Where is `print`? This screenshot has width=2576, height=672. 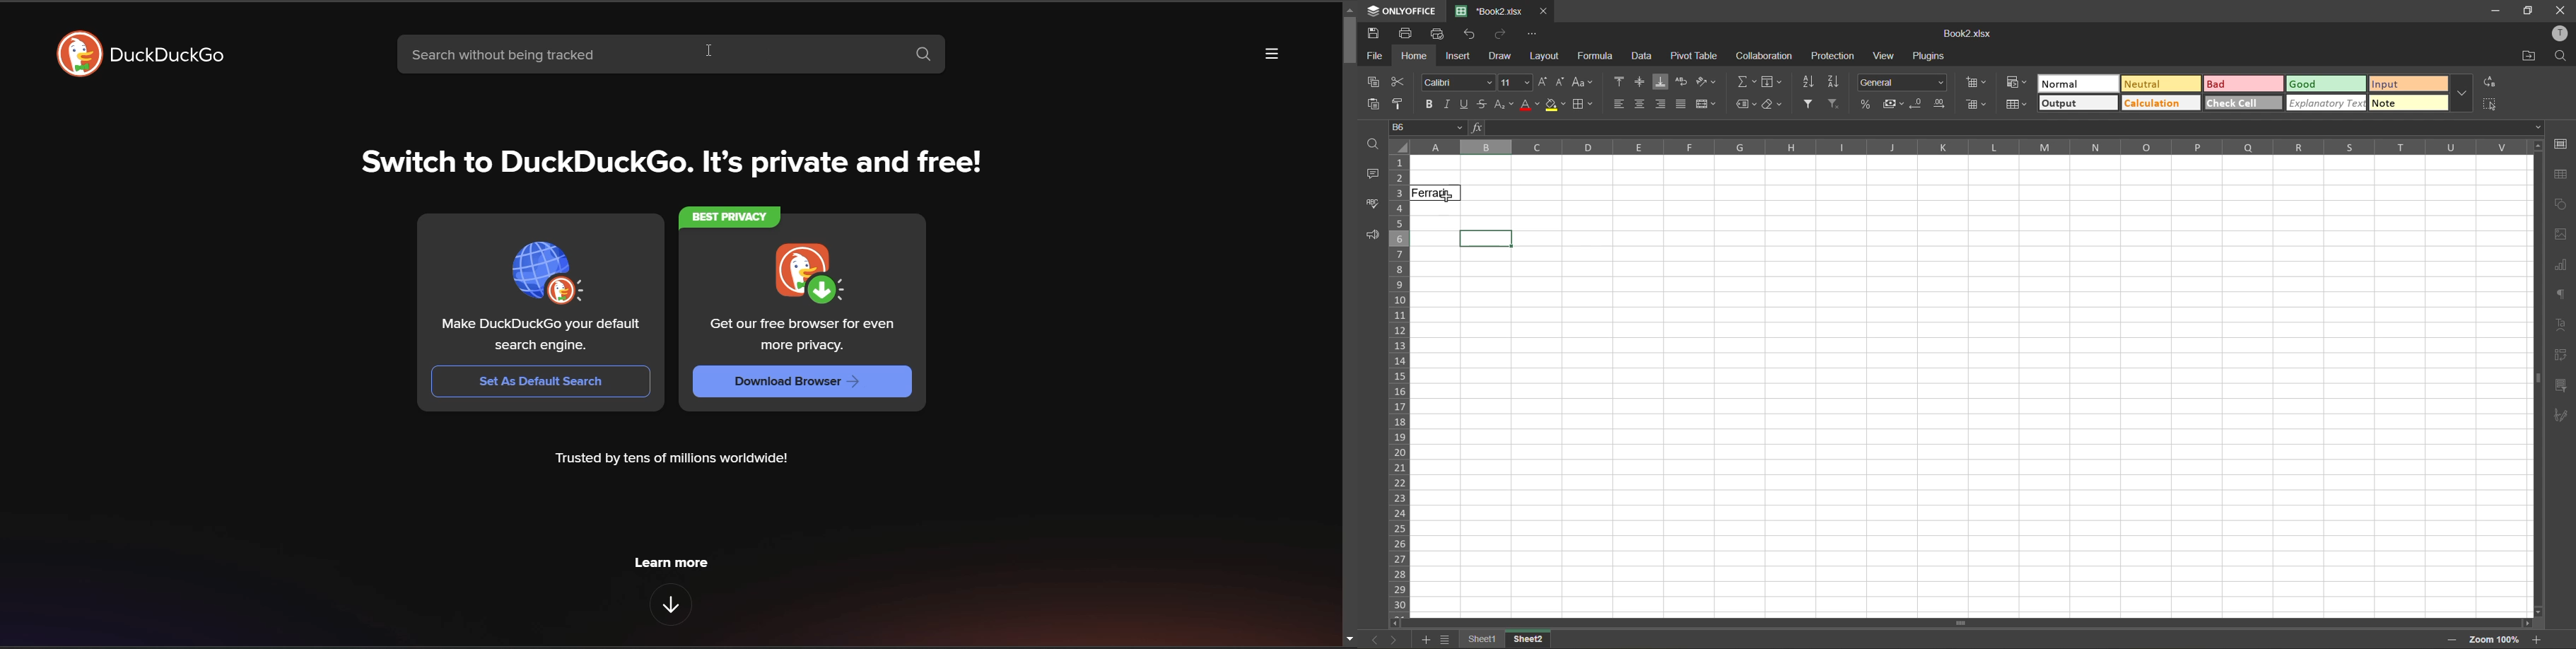
print is located at coordinates (1405, 34).